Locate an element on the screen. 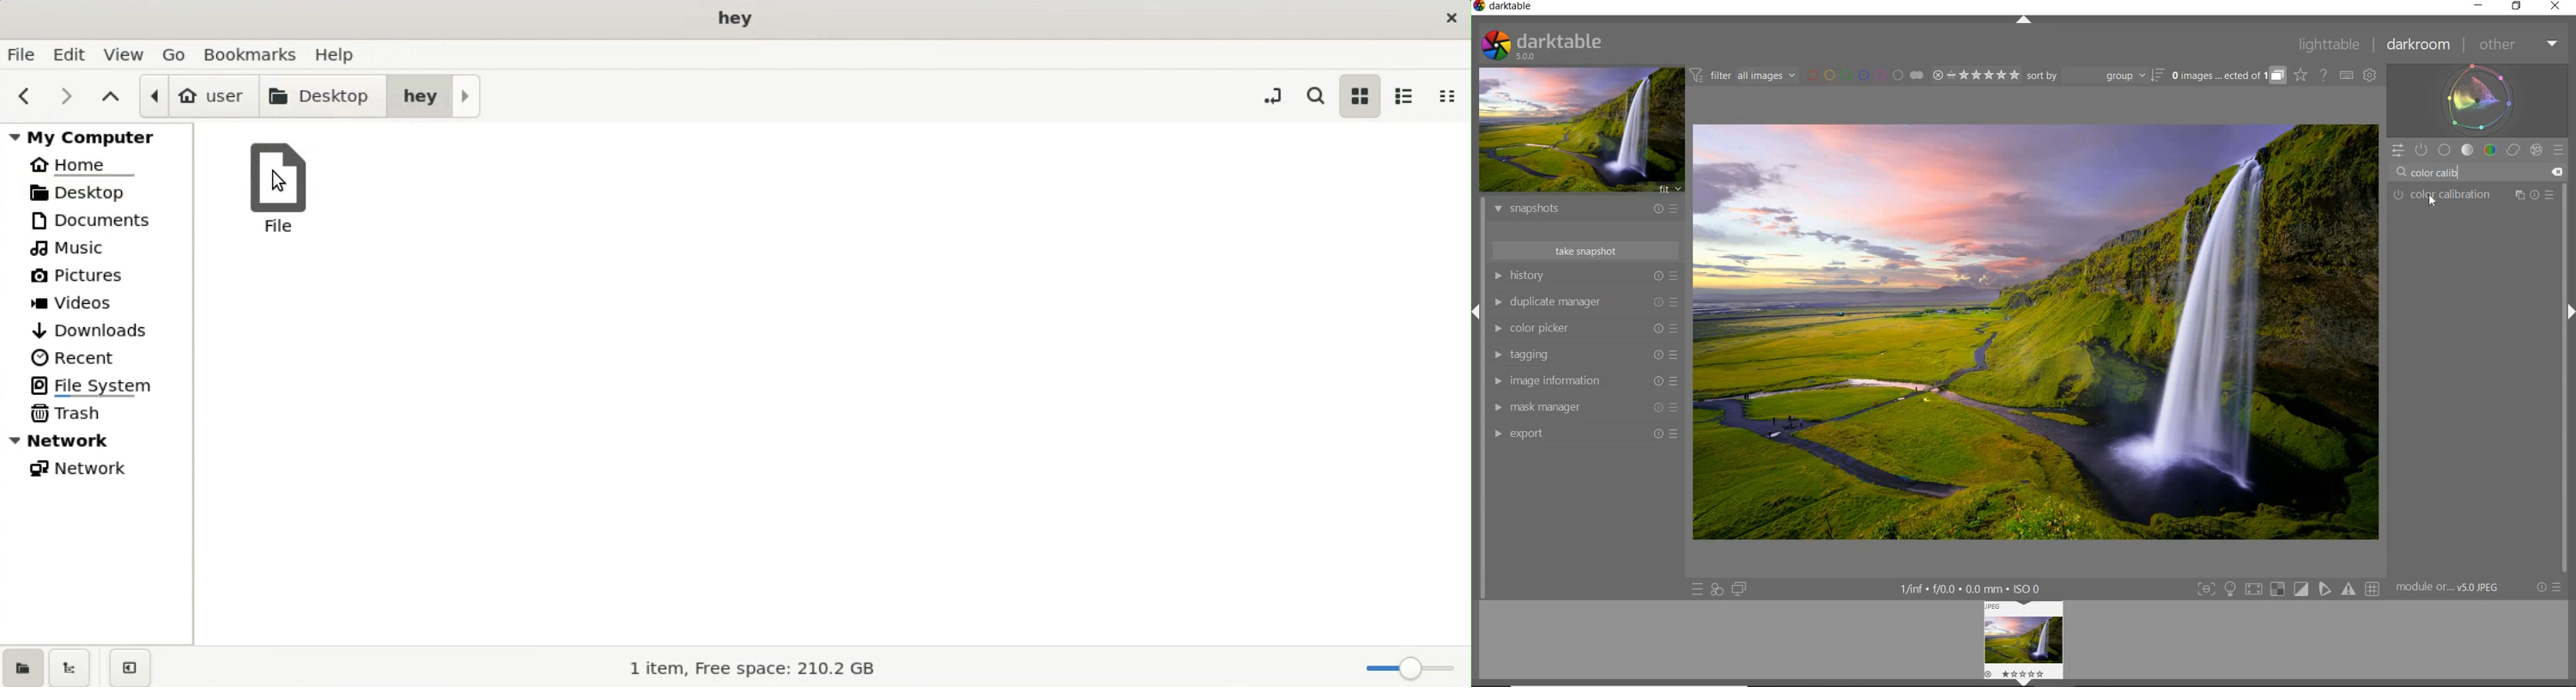  waveform is located at coordinates (2478, 100).